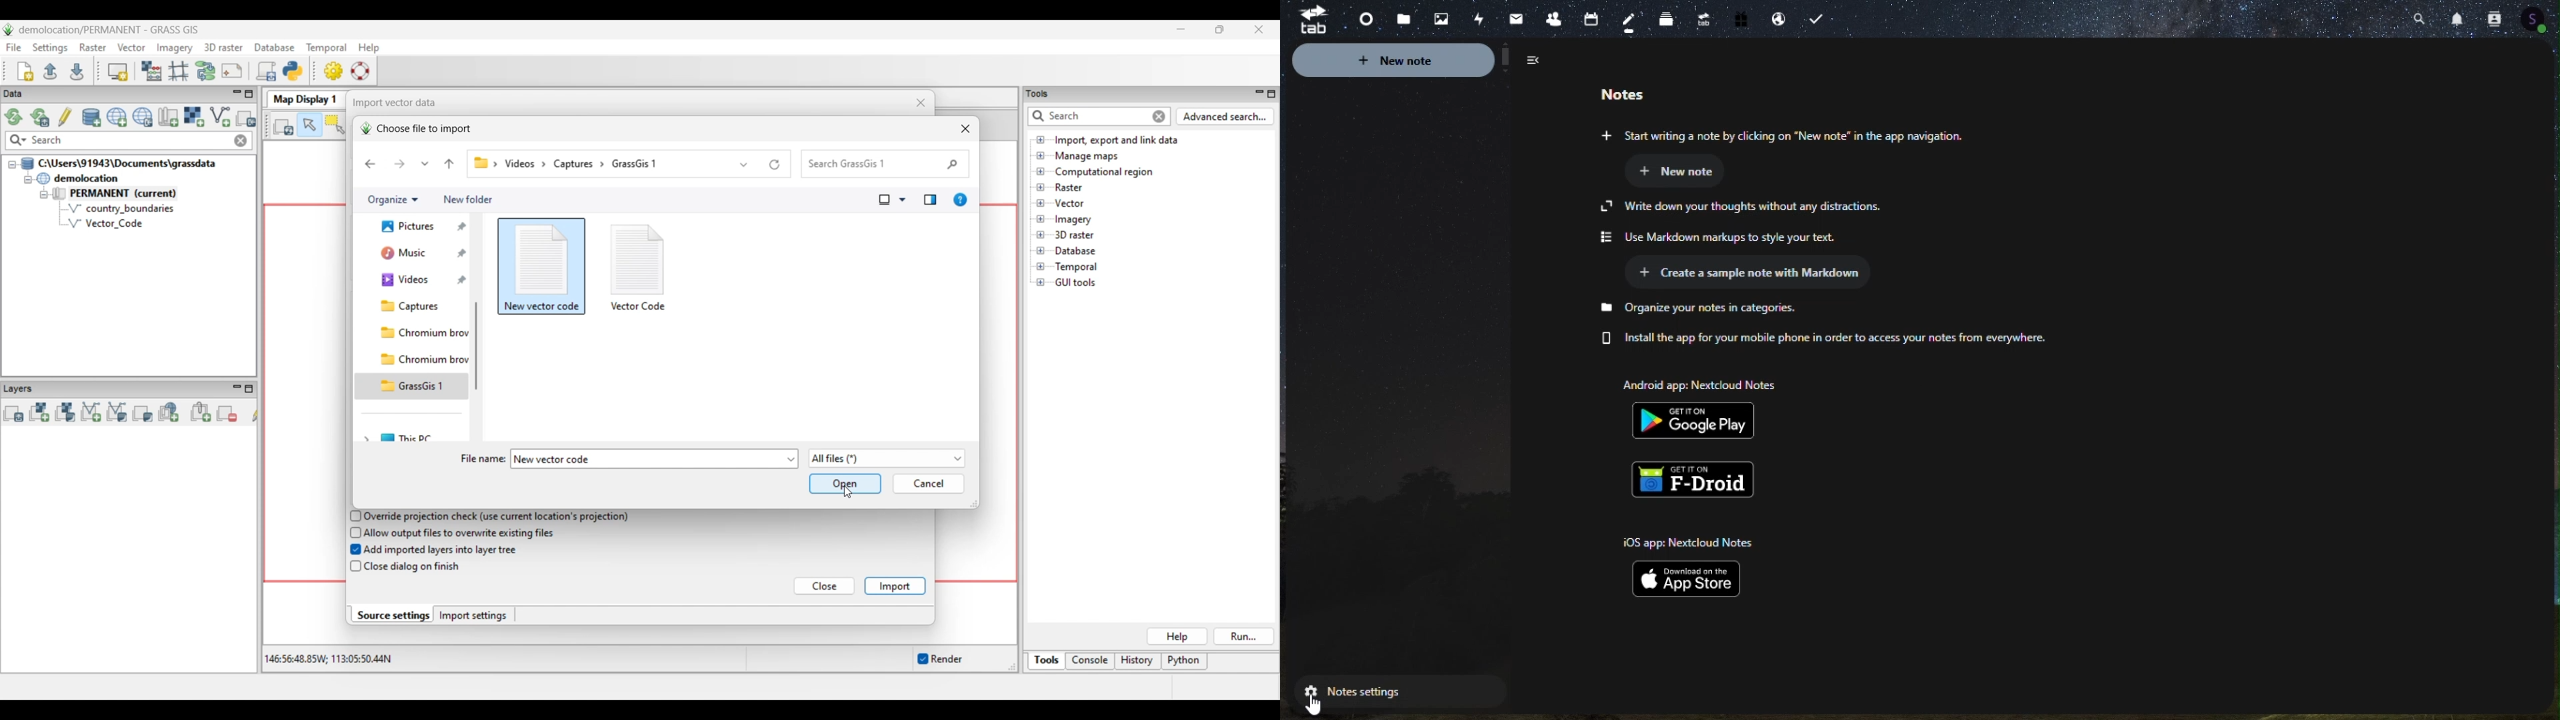  What do you see at coordinates (2543, 19) in the screenshot?
I see `Profile` at bounding box center [2543, 19].